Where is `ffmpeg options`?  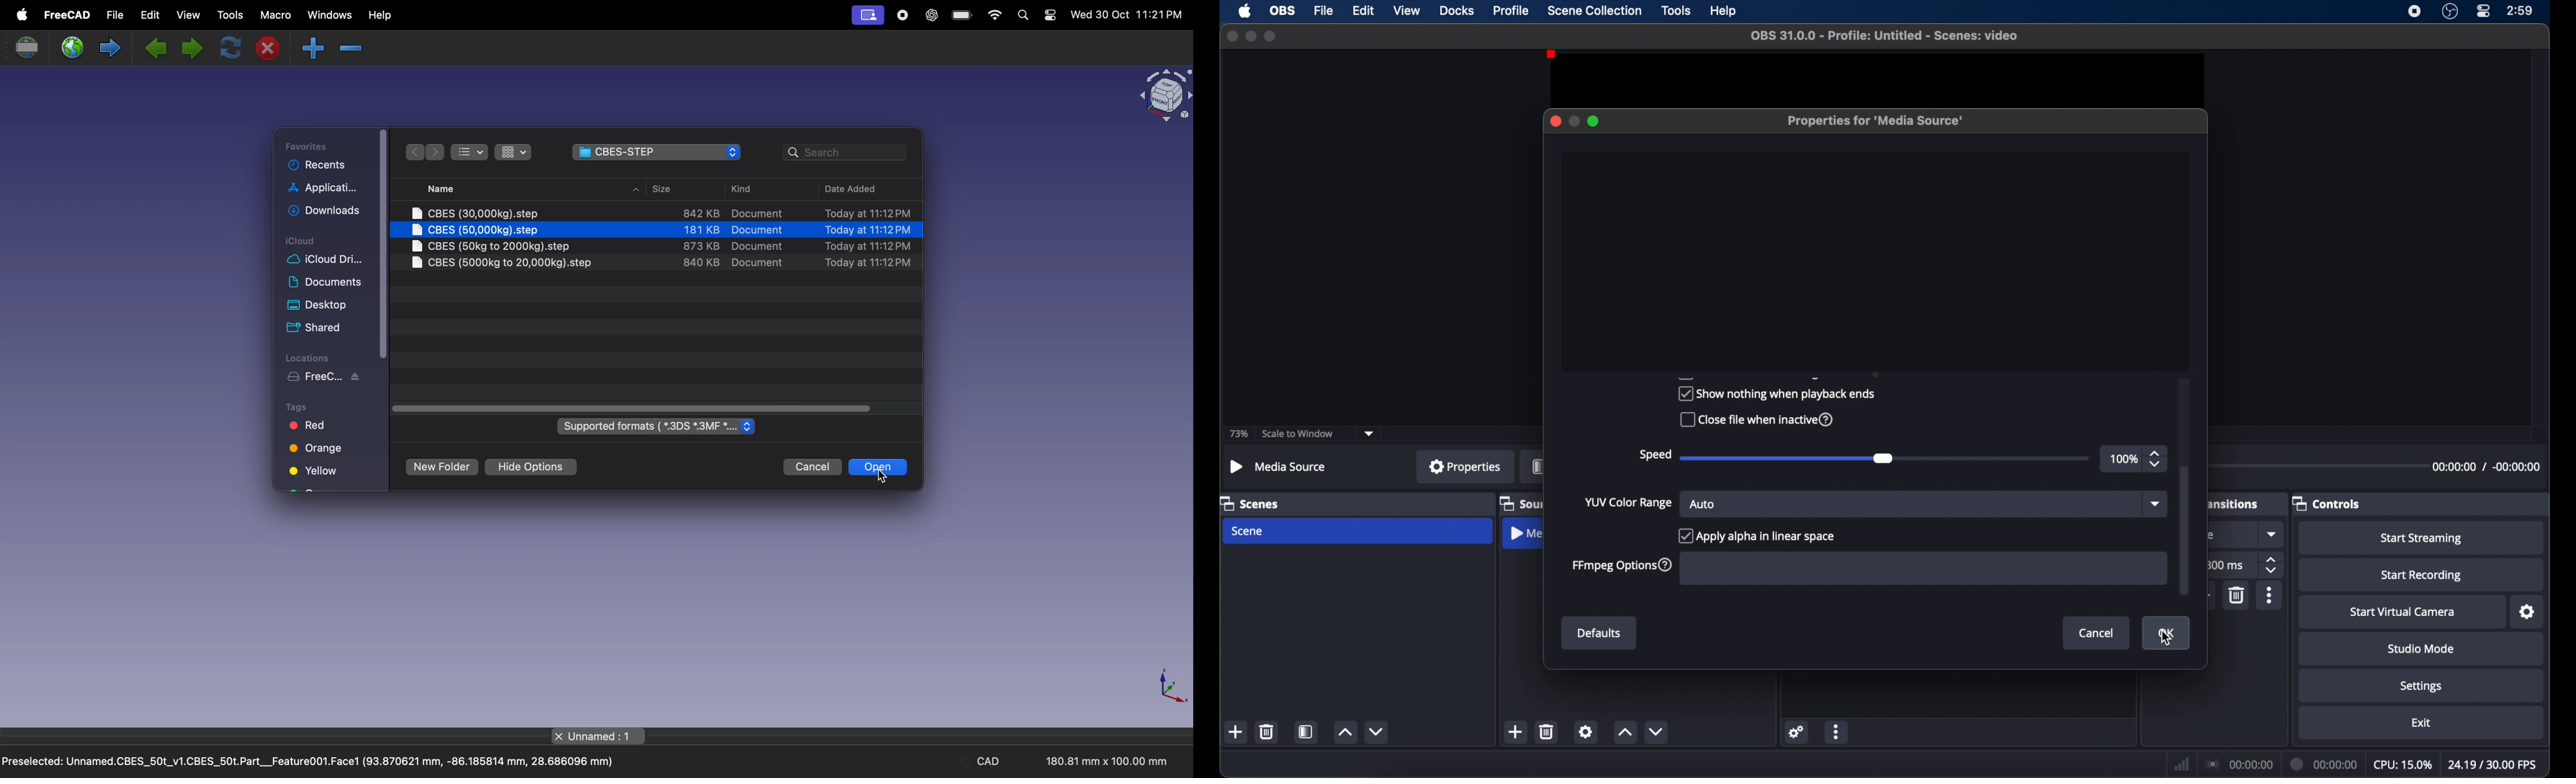
ffmpeg options is located at coordinates (1623, 565).